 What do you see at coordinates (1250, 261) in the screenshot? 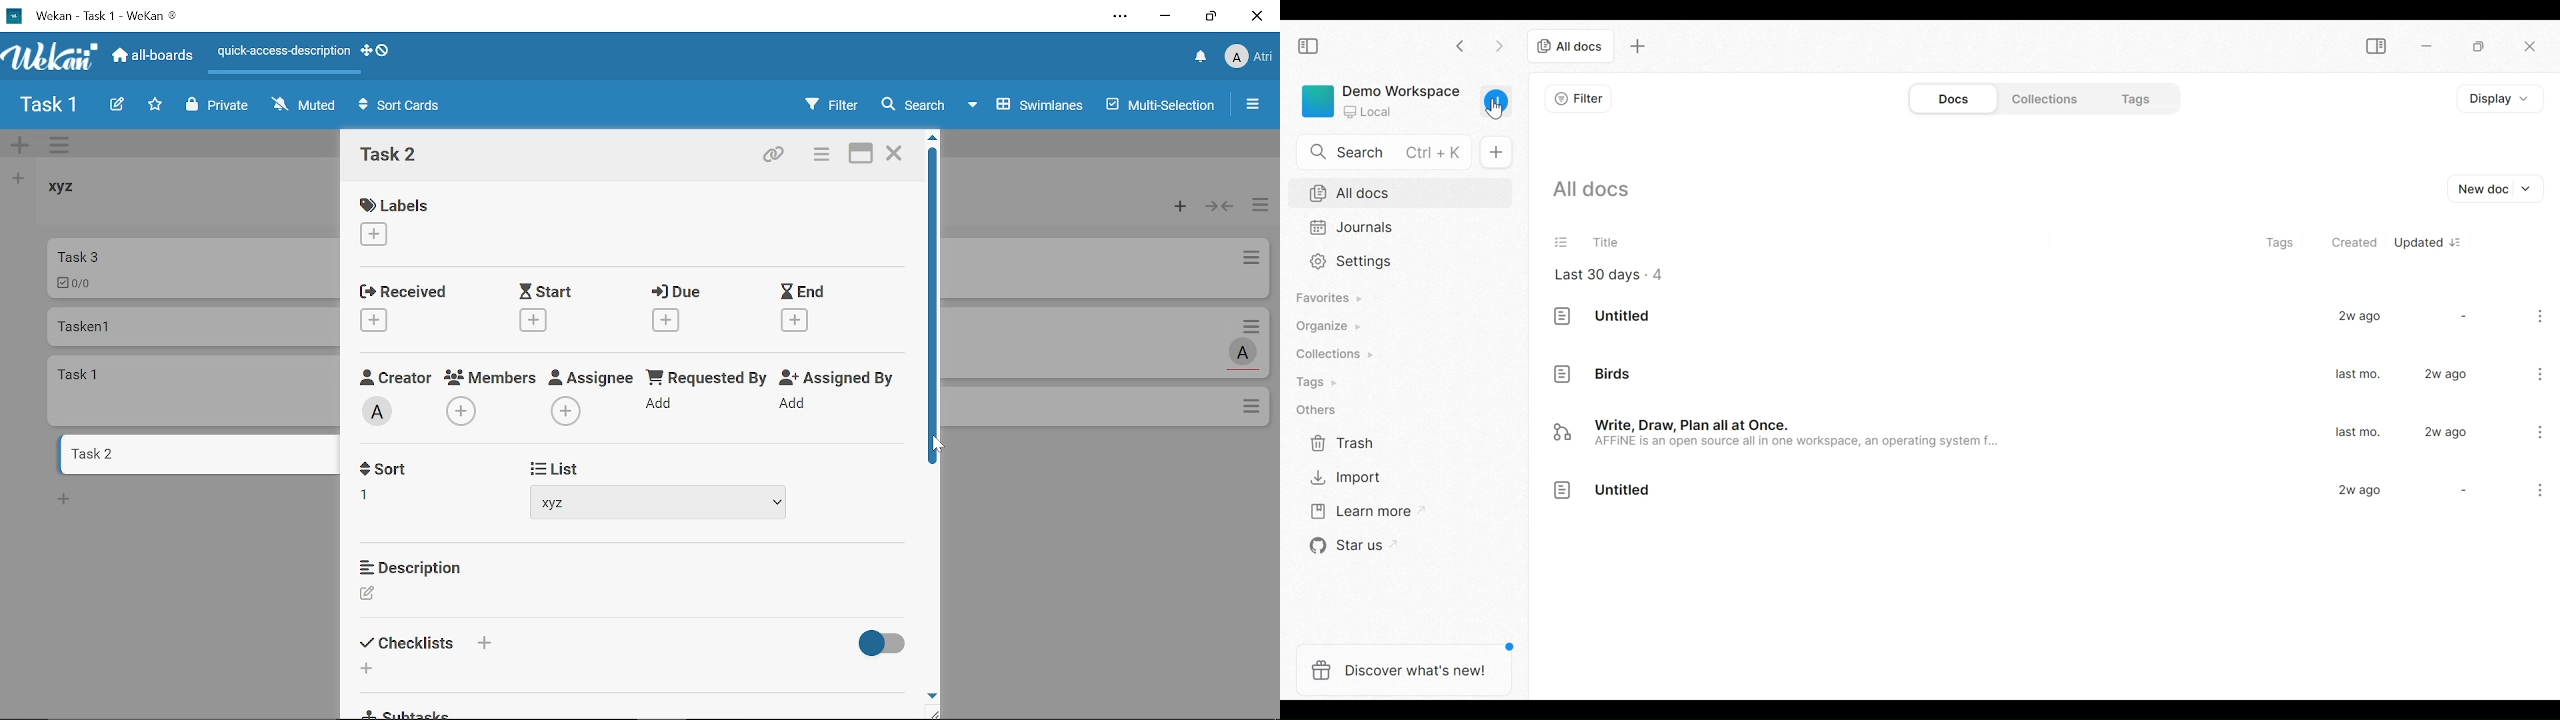
I see `Card actions` at bounding box center [1250, 261].